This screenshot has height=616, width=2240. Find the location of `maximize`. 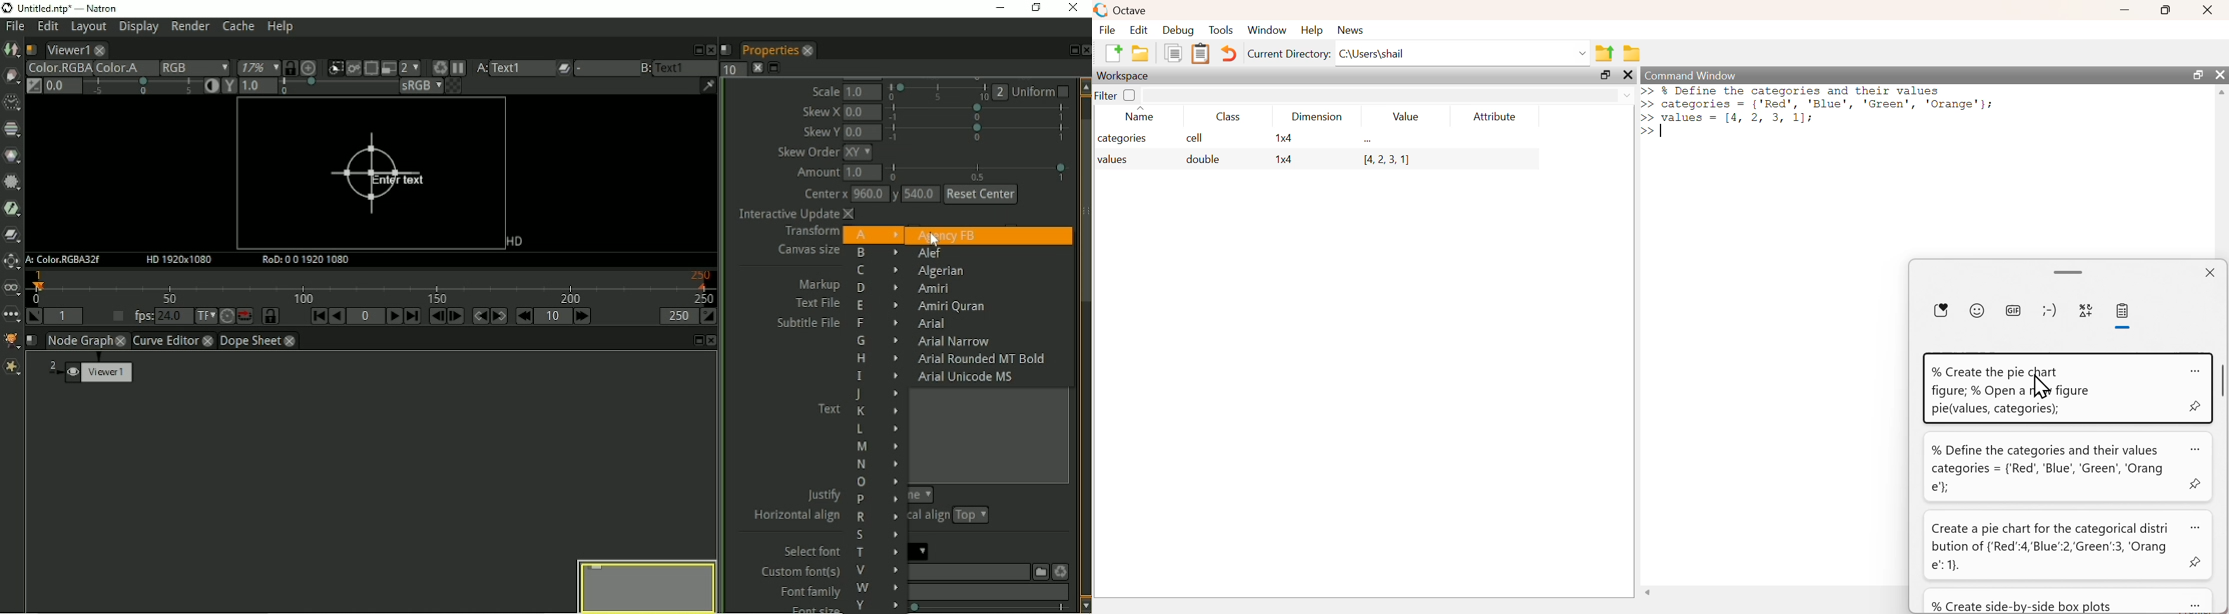

maximize is located at coordinates (2198, 73).